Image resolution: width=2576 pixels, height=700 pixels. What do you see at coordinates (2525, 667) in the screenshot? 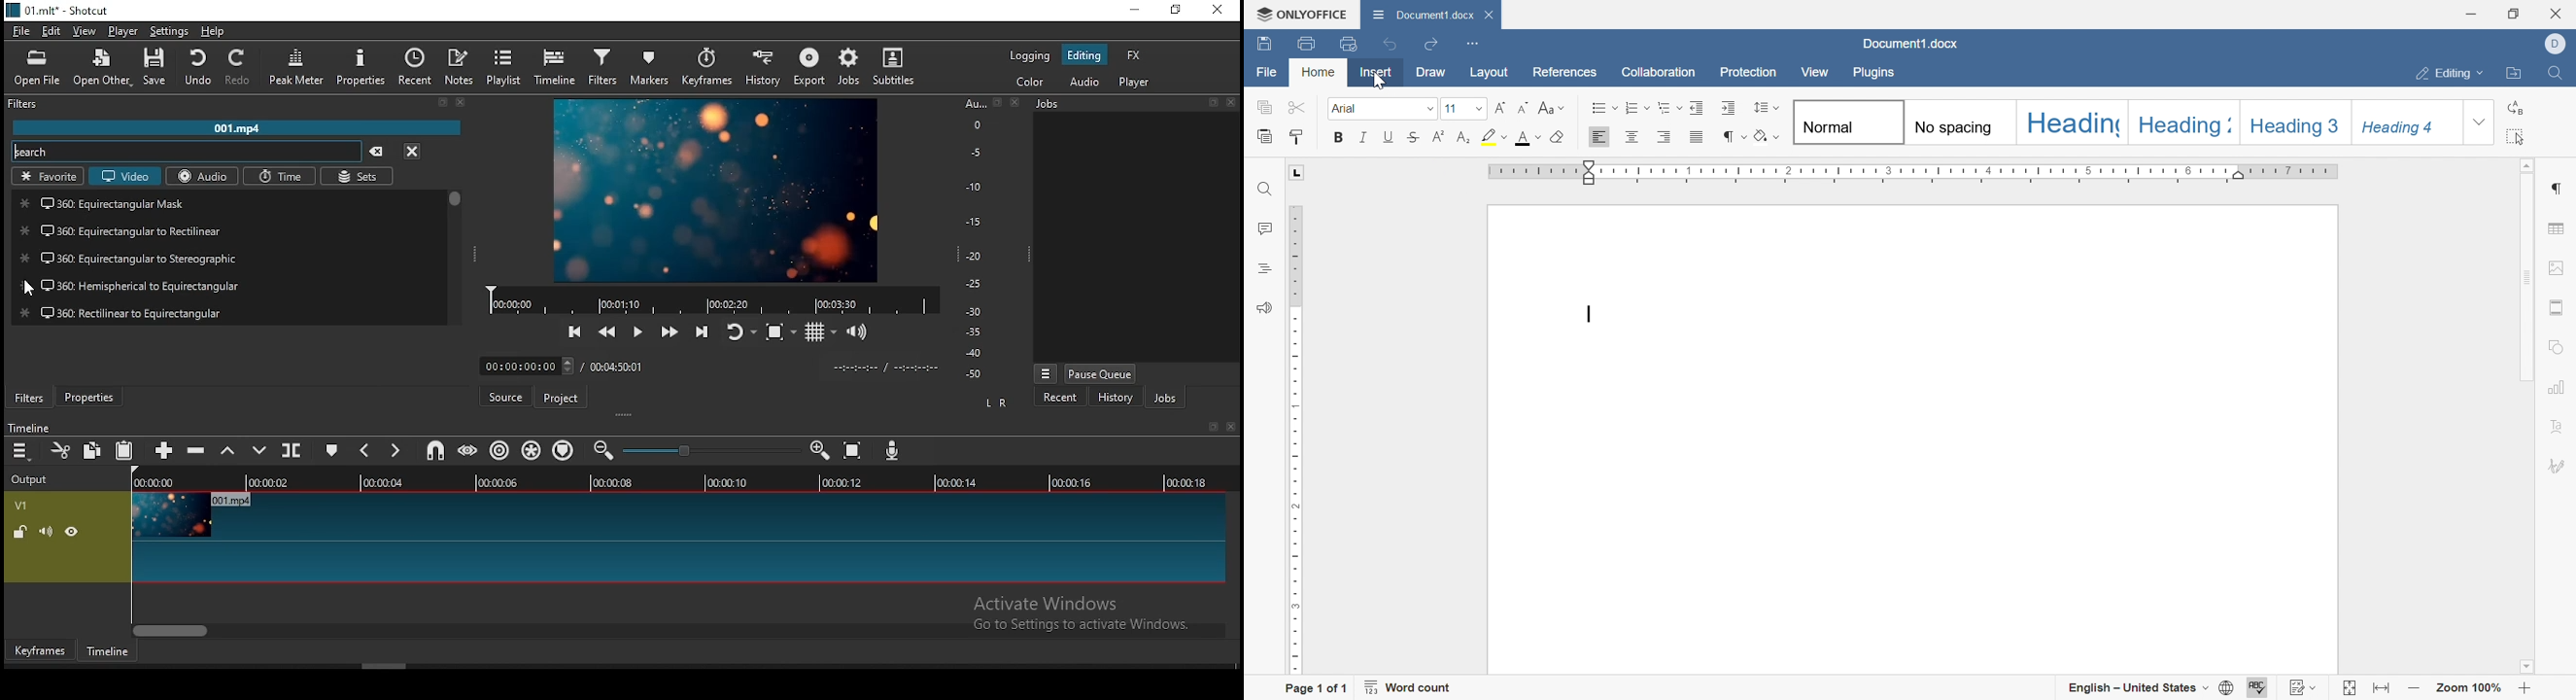
I see `Scroll down` at bounding box center [2525, 667].